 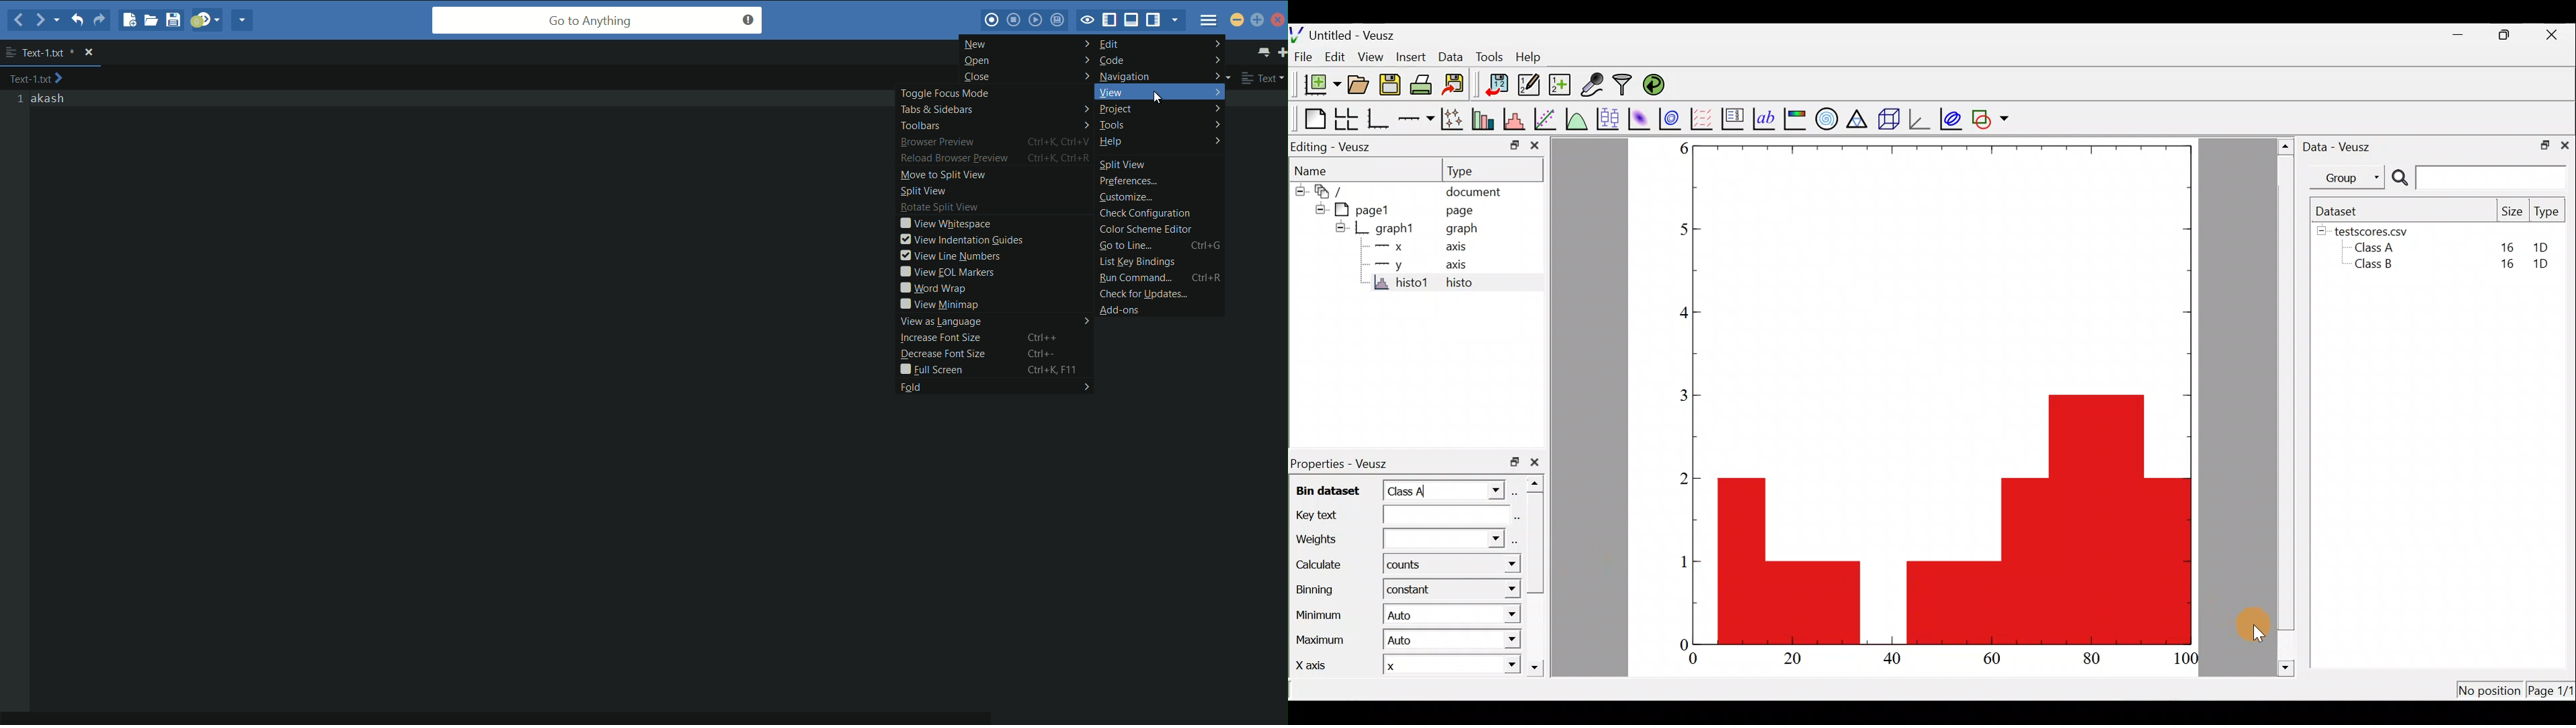 I want to click on show specific sidebar/tab, so click(x=1177, y=20).